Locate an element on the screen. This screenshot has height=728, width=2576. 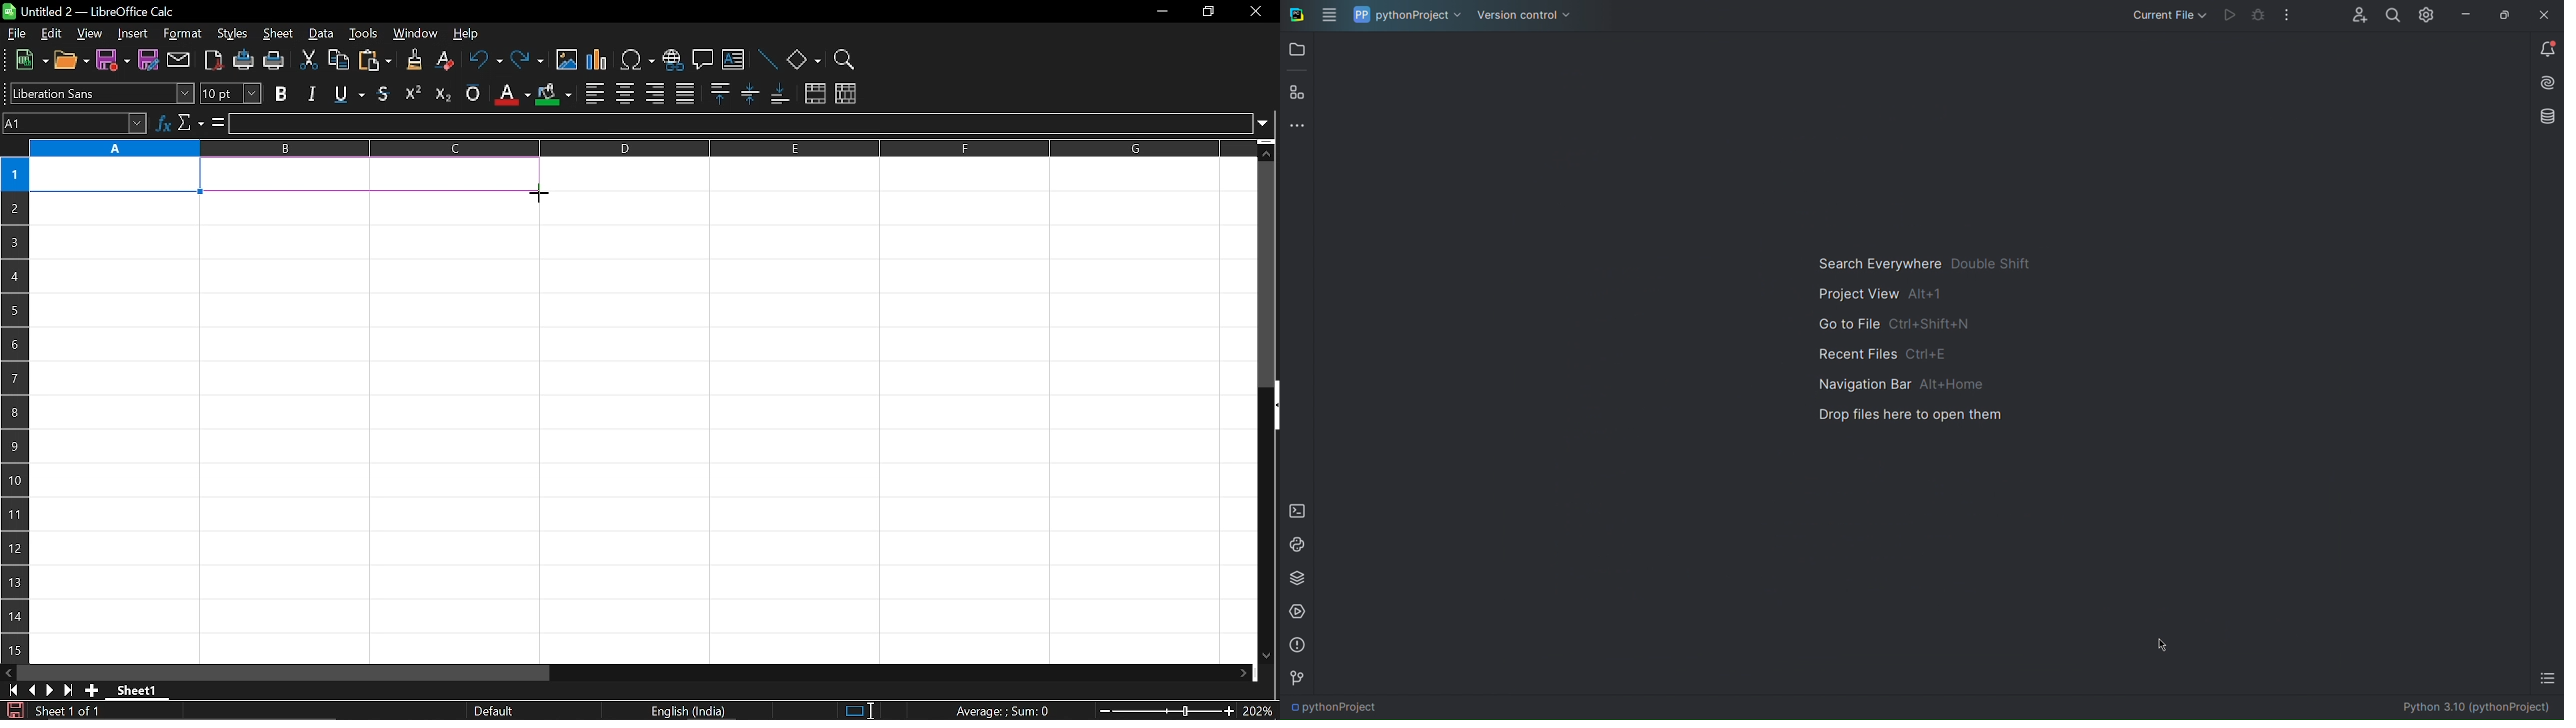
insert chart is located at coordinates (598, 61).